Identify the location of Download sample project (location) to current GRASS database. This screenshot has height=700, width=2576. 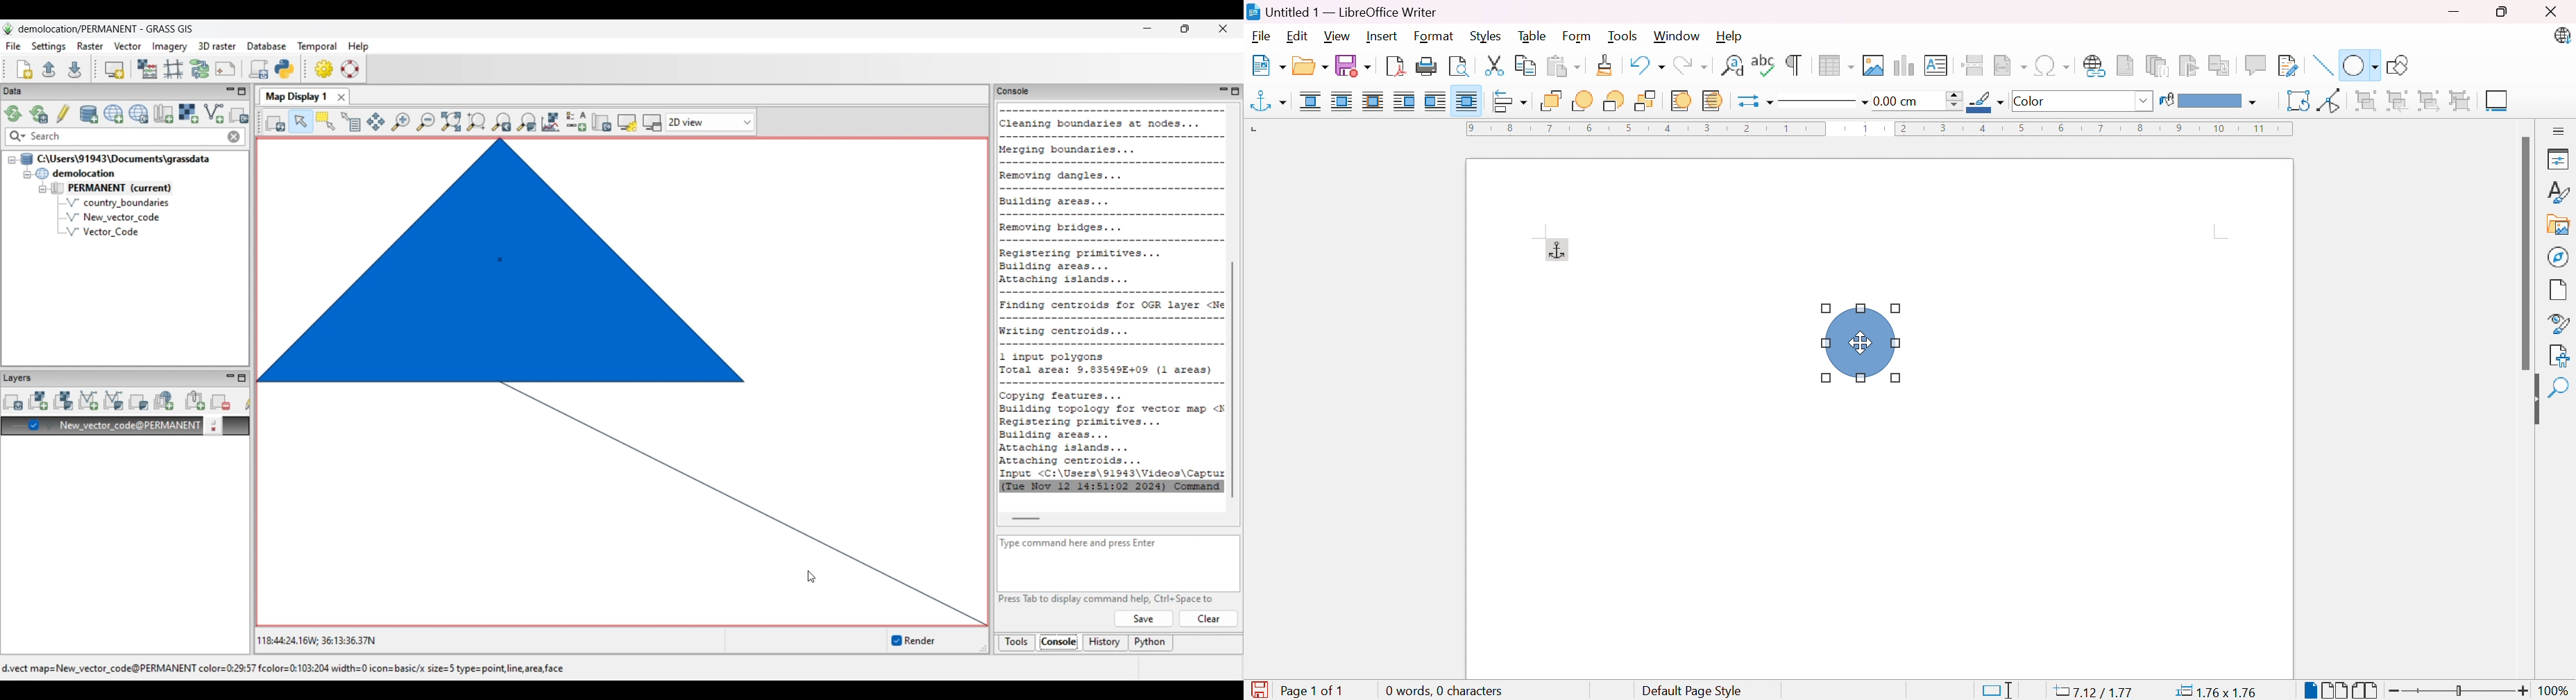
(139, 114).